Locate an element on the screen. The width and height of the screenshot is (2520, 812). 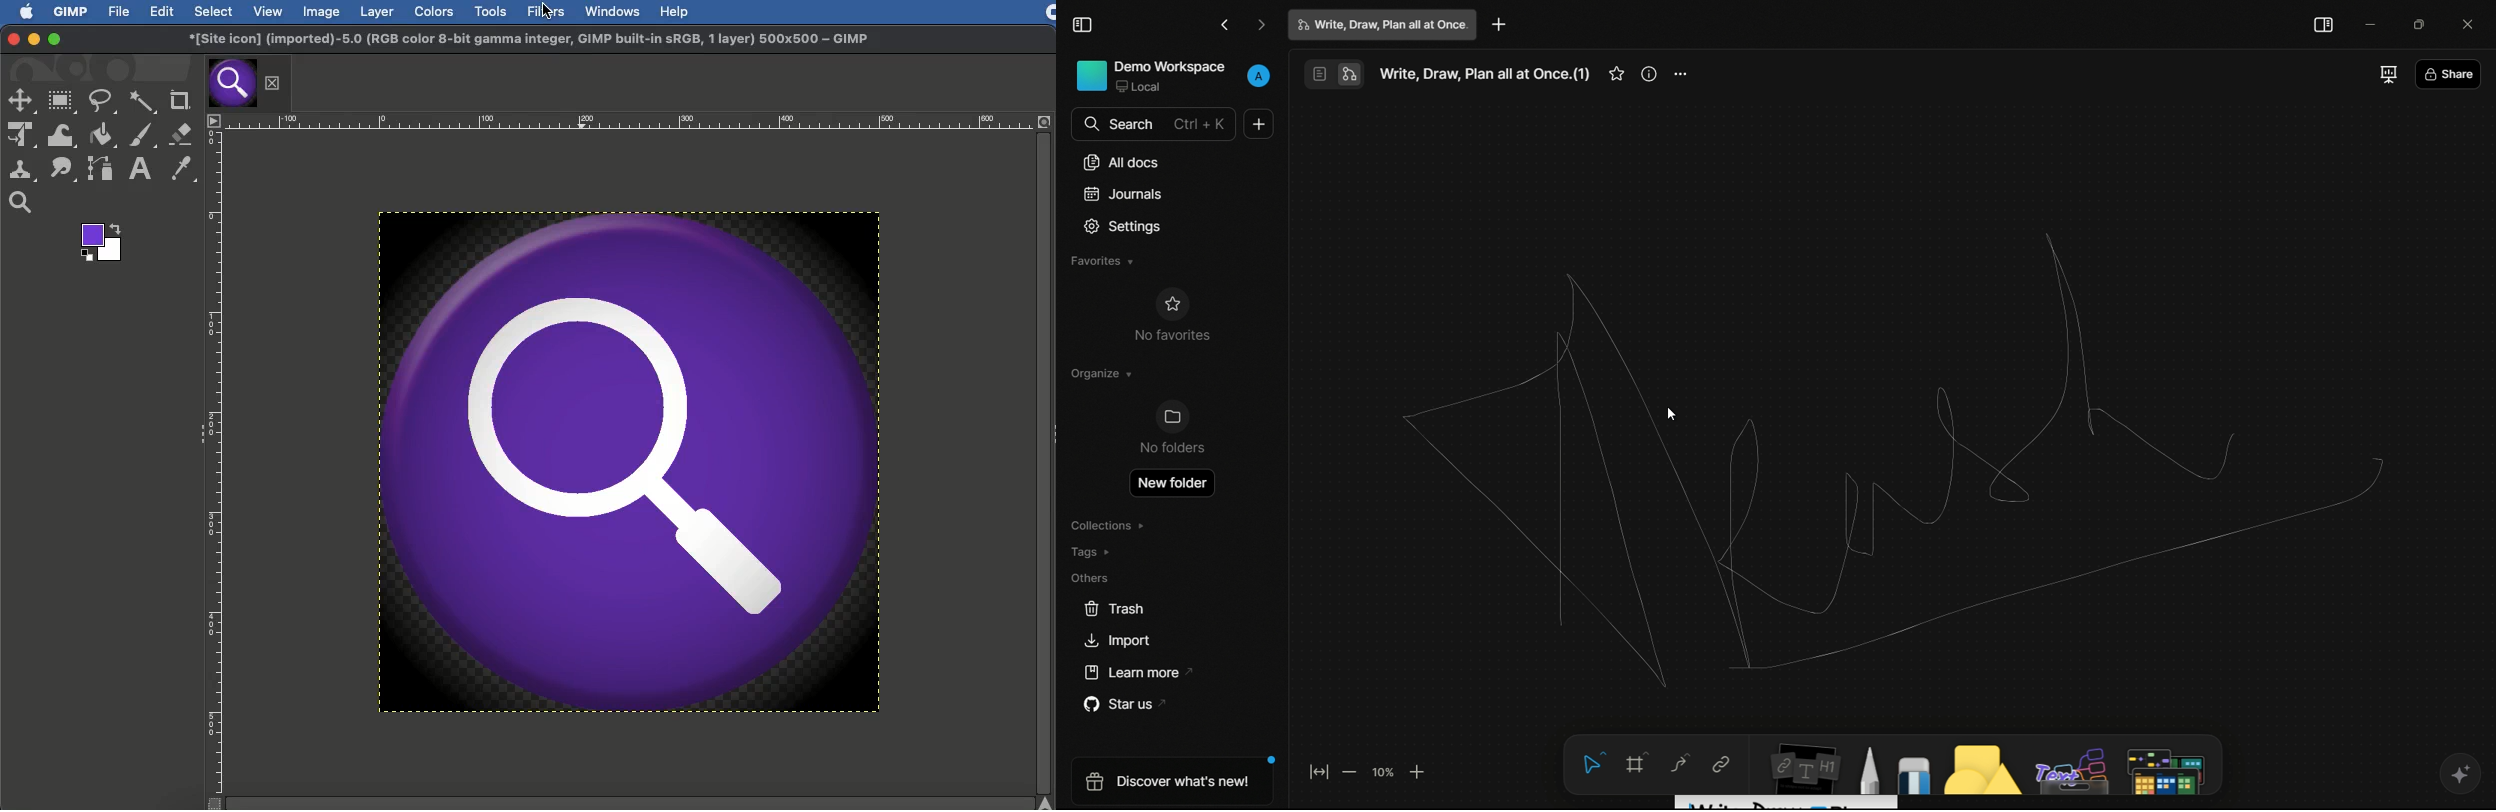
toggle sidebar is located at coordinates (2322, 26).